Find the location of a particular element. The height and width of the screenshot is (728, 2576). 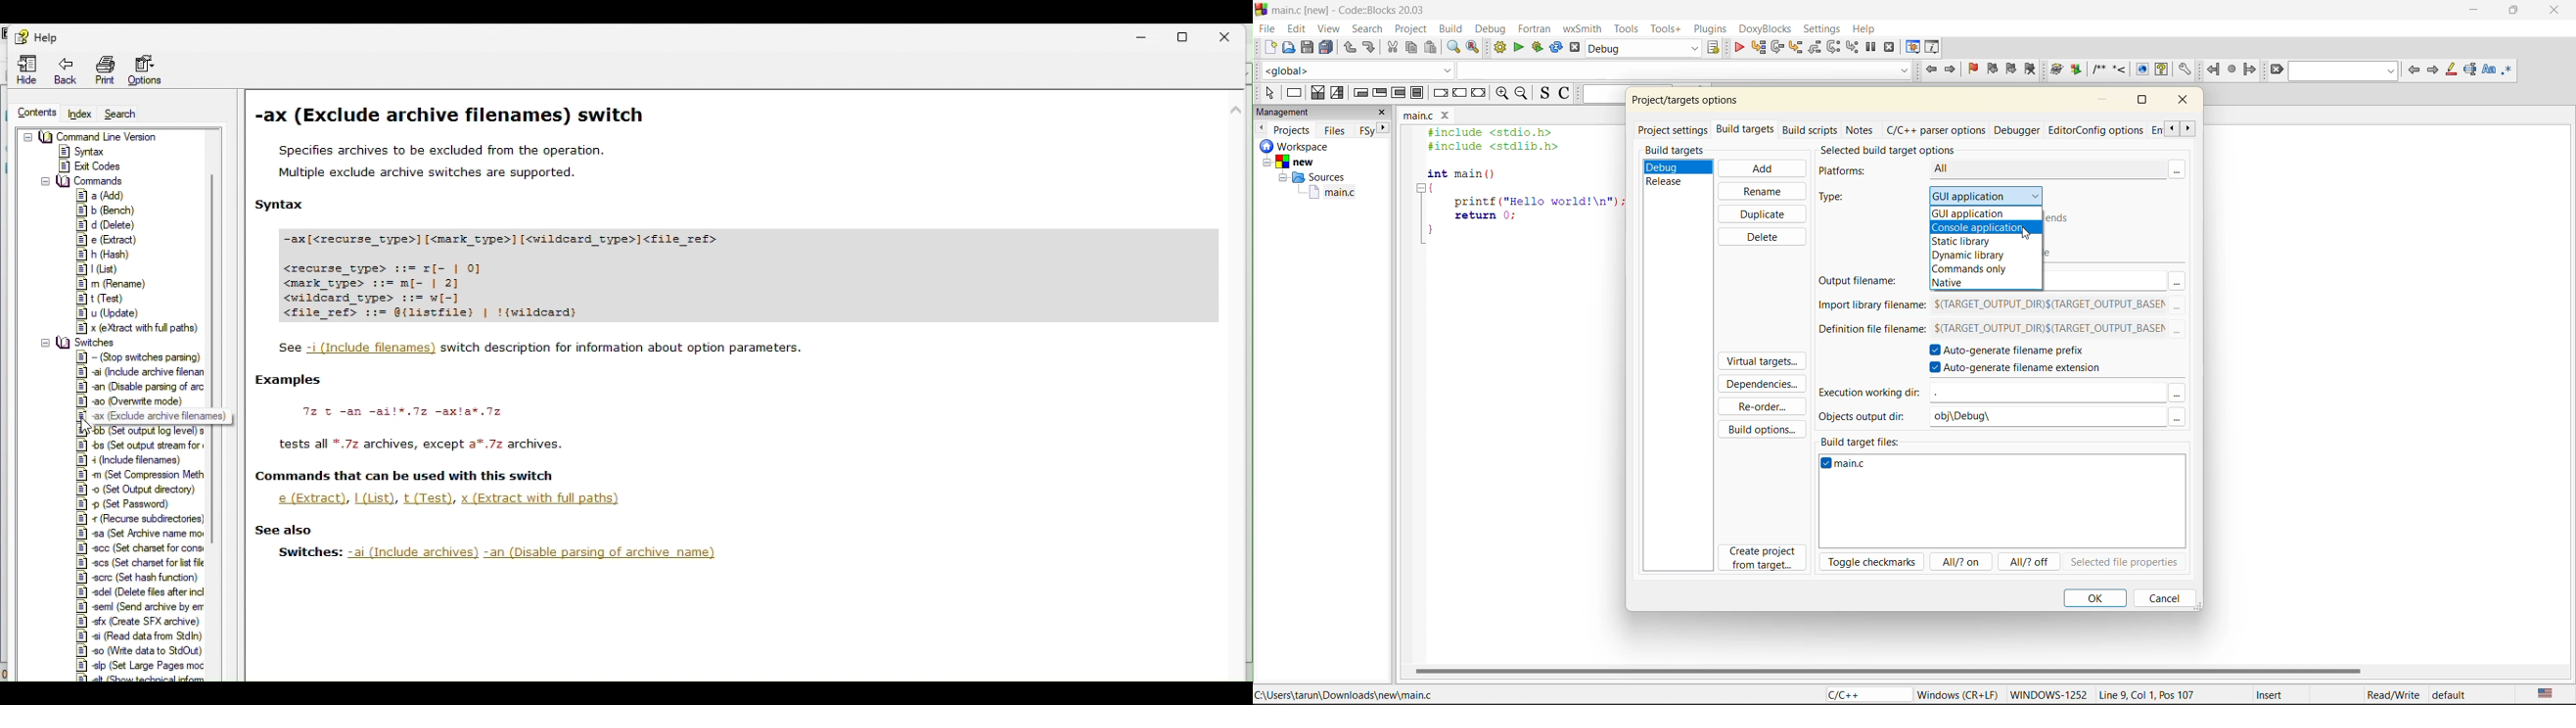

clear is located at coordinates (2278, 70).